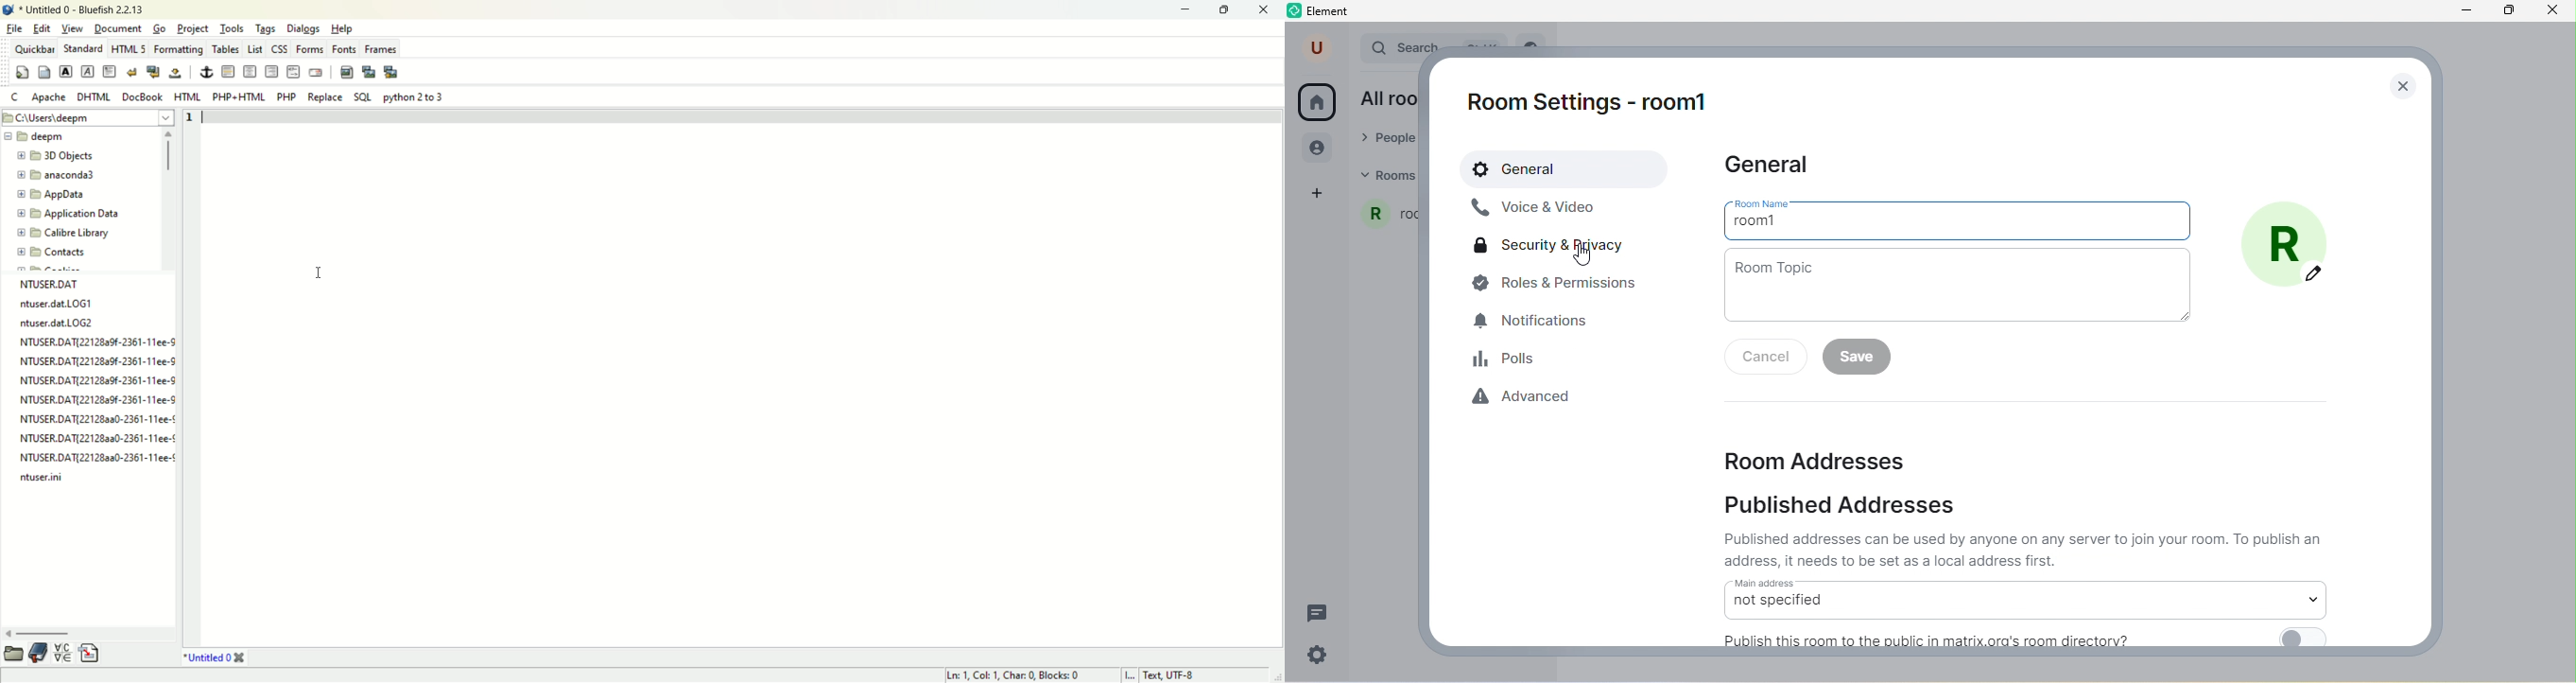 The height and width of the screenshot is (700, 2576). Describe the element at coordinates (87, 120) in the screenshot. I see `location` at that location.